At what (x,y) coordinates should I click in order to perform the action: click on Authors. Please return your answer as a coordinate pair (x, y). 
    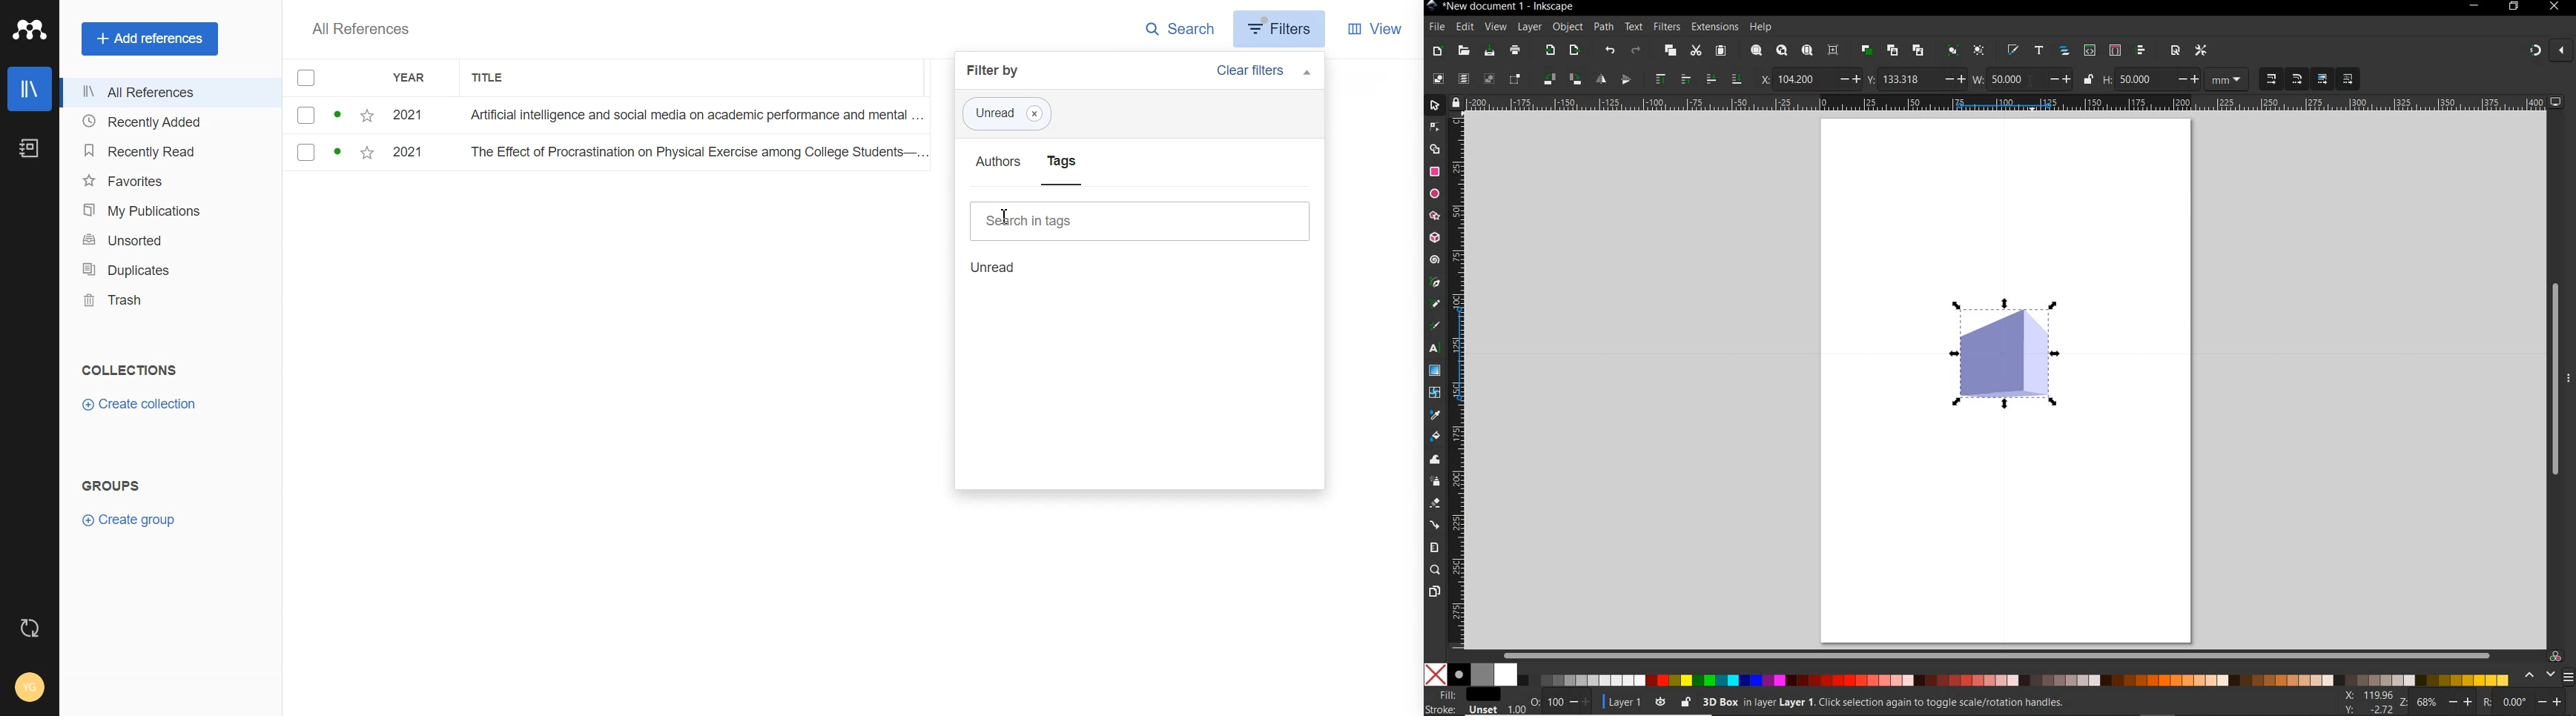
    Looking at the image, I should click on (994, 165).